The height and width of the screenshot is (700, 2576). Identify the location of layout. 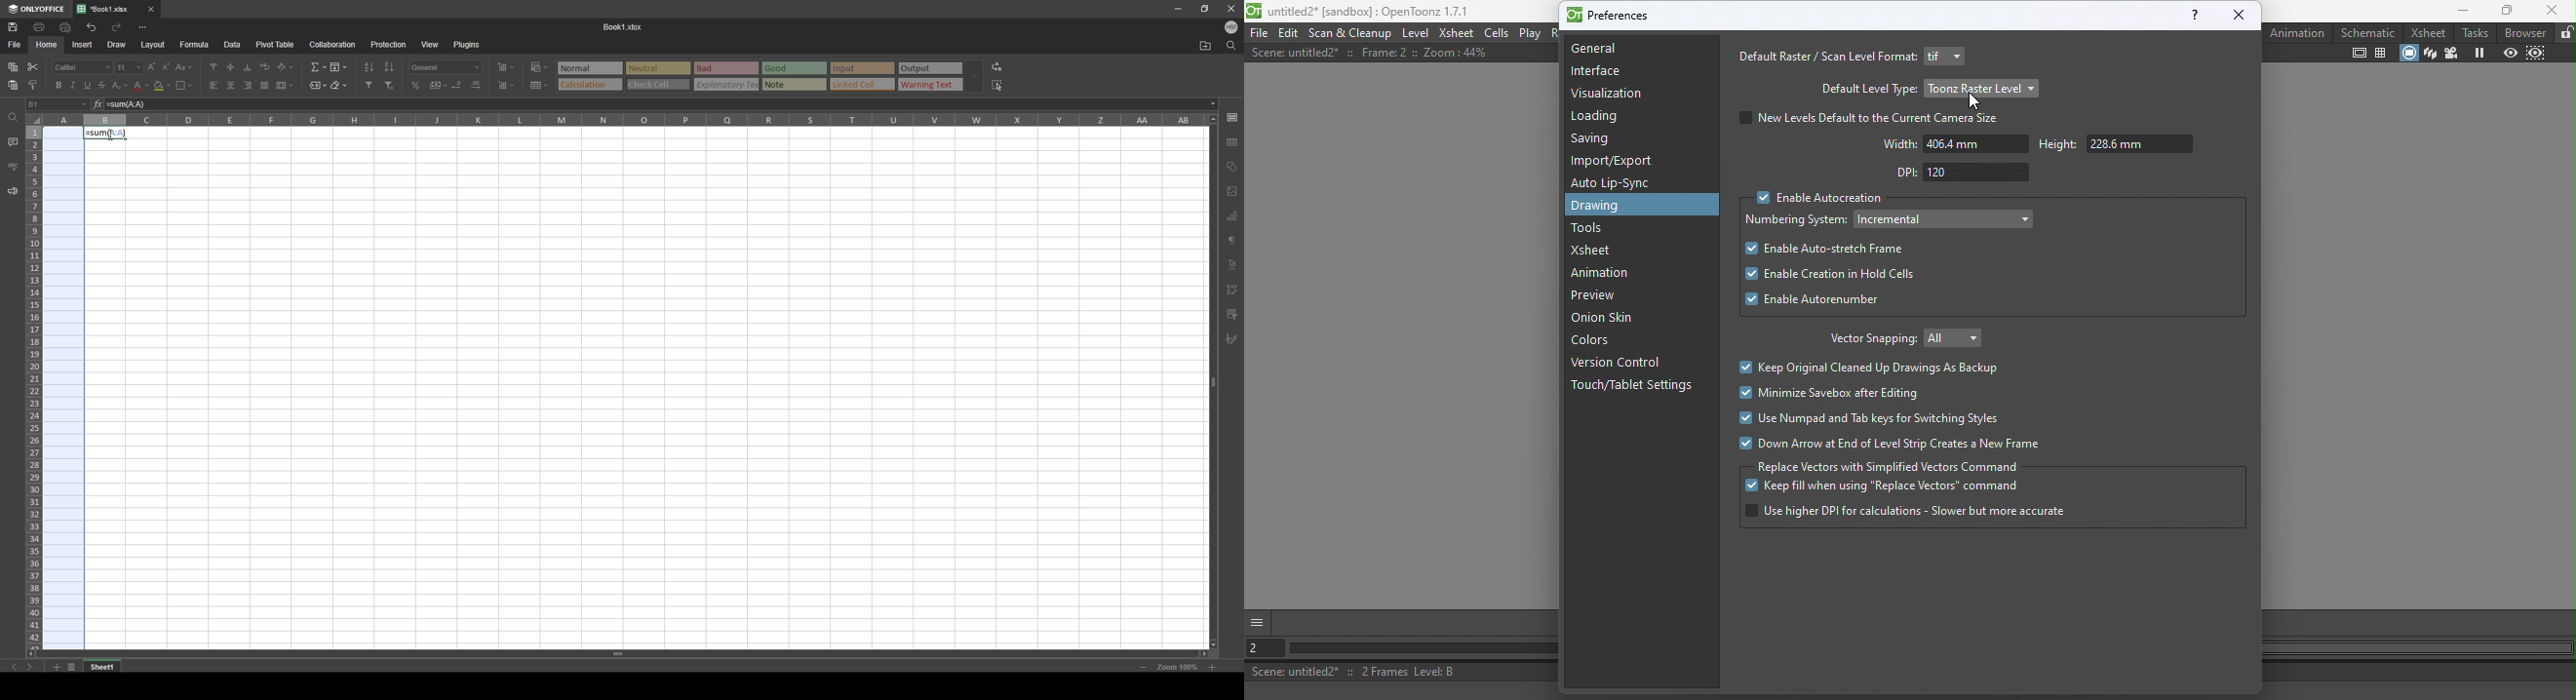
(154, 45).